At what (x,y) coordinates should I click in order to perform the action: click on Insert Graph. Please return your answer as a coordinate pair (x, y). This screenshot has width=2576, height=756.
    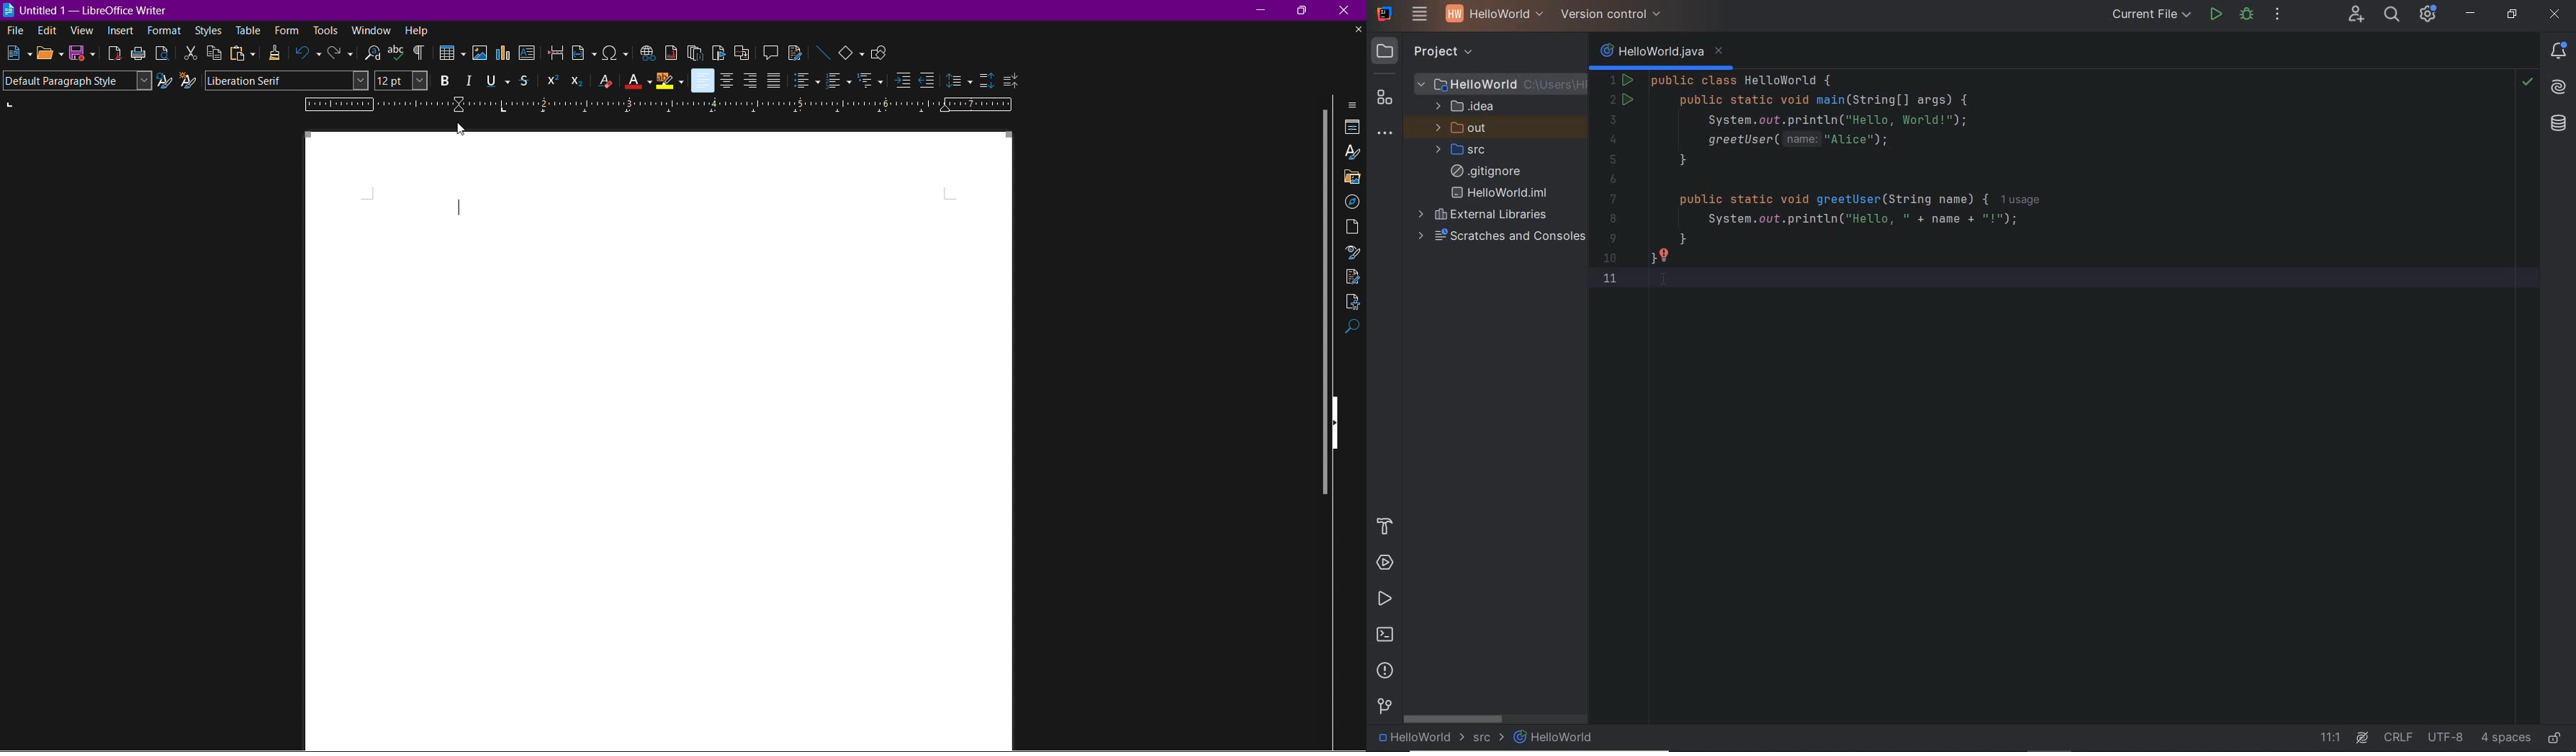
    Looking at the image, I should click on (505, 55).